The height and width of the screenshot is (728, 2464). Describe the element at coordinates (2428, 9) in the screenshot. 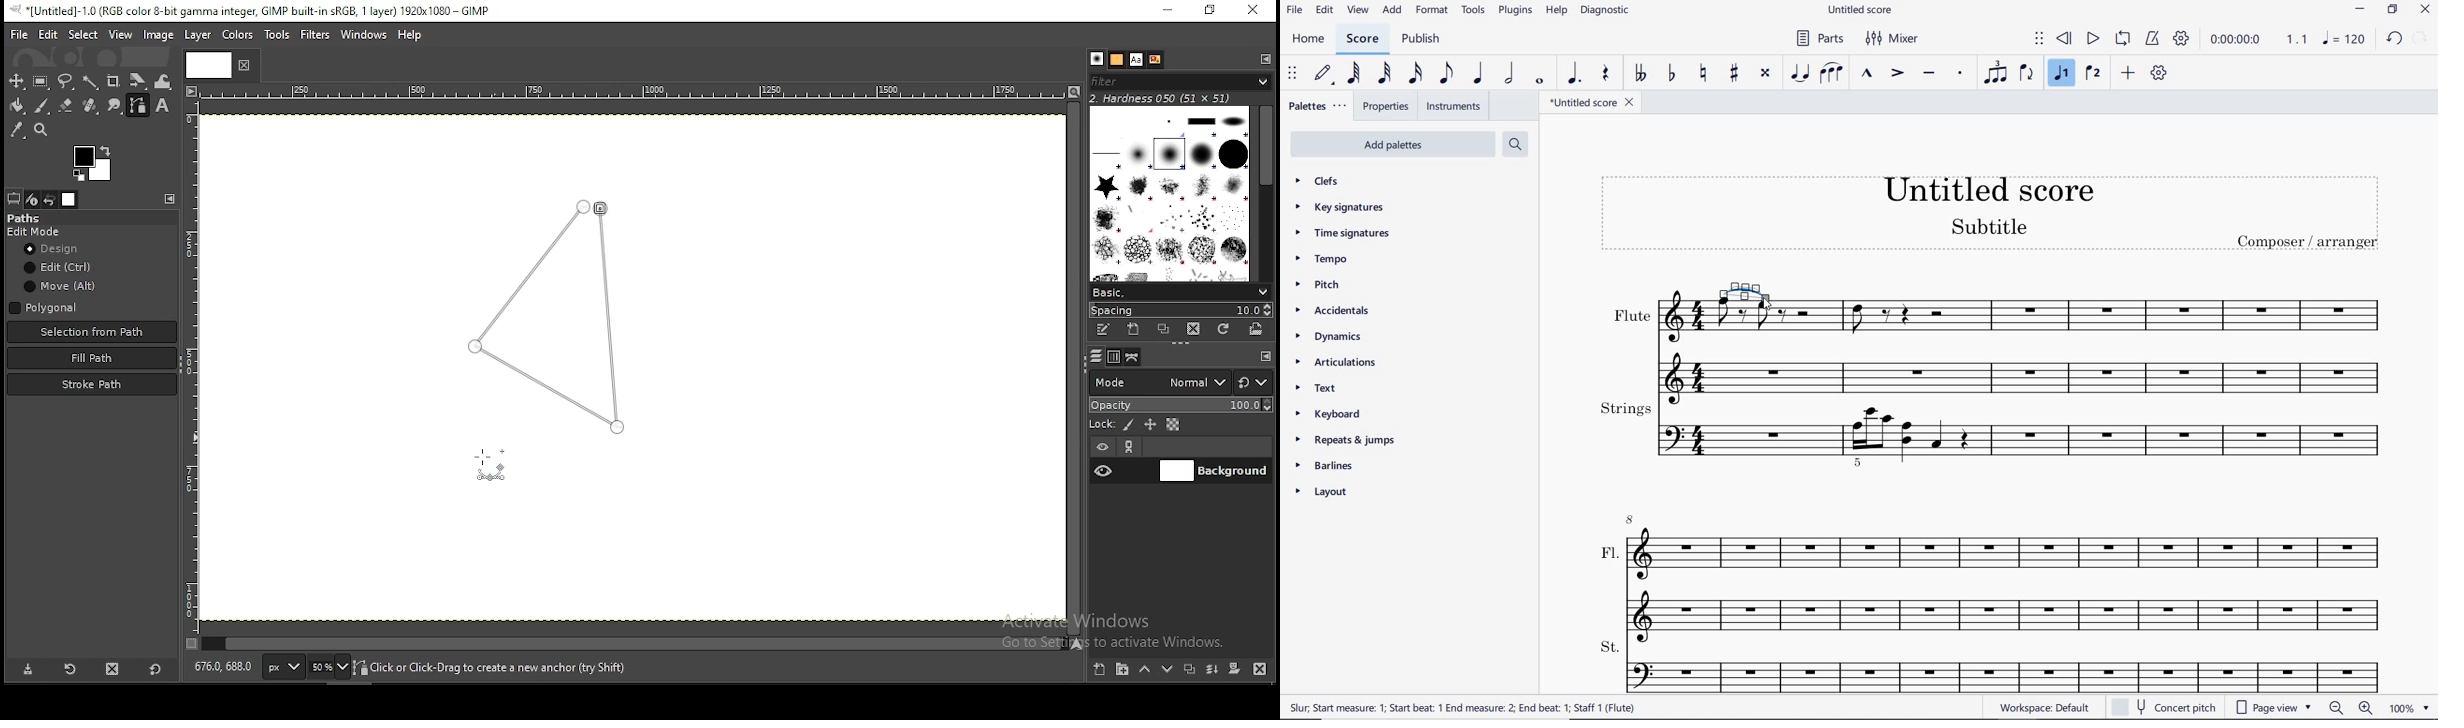

I see `close` at that location.